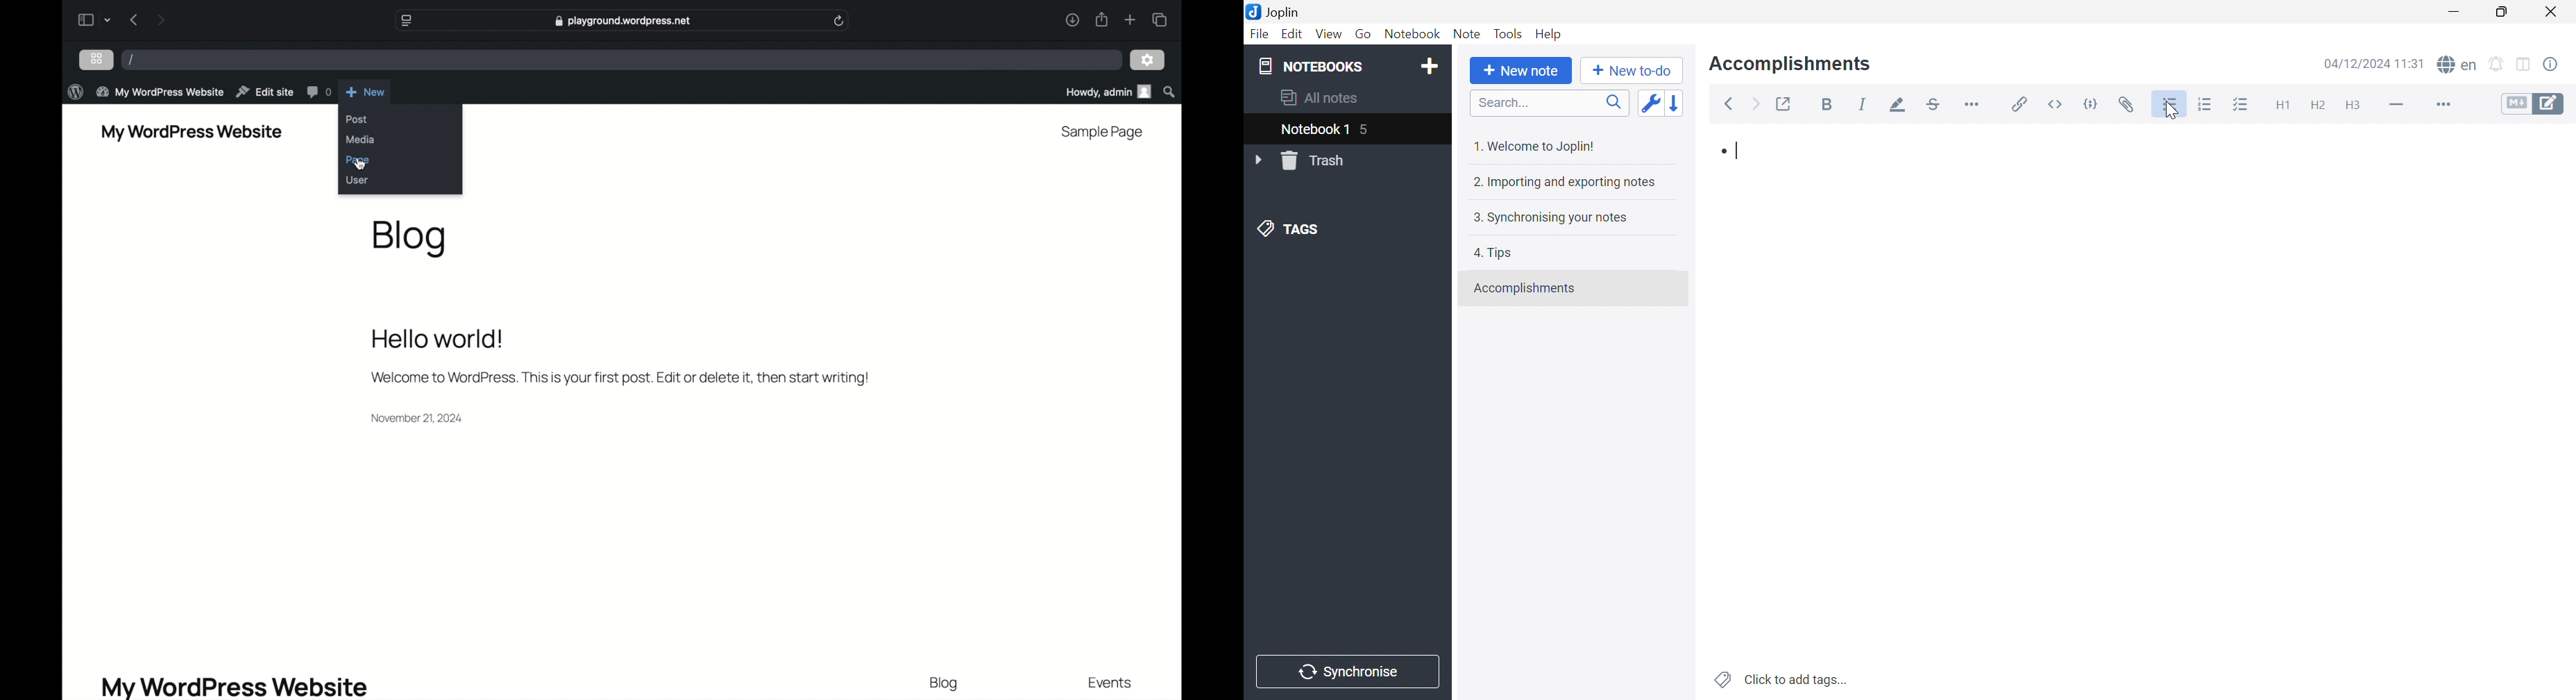 Image resolution: width=2576 pixels, height=700 pixels. I want to click on Heading 1, so click(2284, 106).